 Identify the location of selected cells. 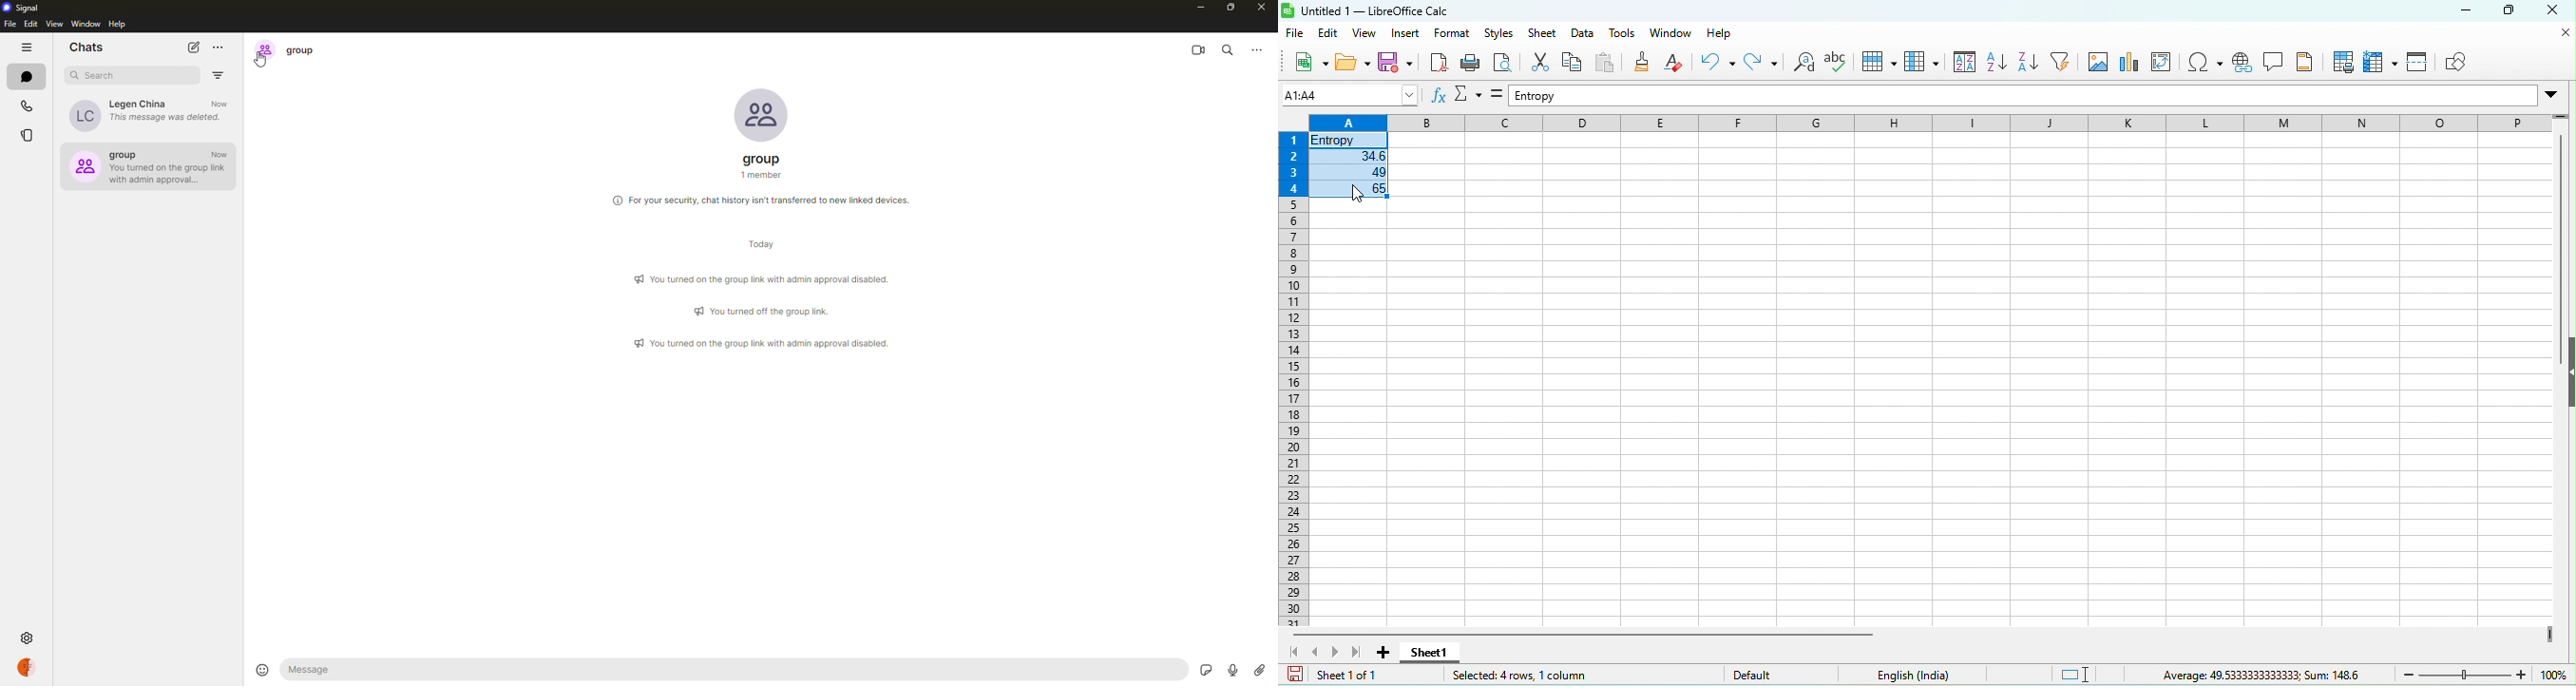
(1351, 166).